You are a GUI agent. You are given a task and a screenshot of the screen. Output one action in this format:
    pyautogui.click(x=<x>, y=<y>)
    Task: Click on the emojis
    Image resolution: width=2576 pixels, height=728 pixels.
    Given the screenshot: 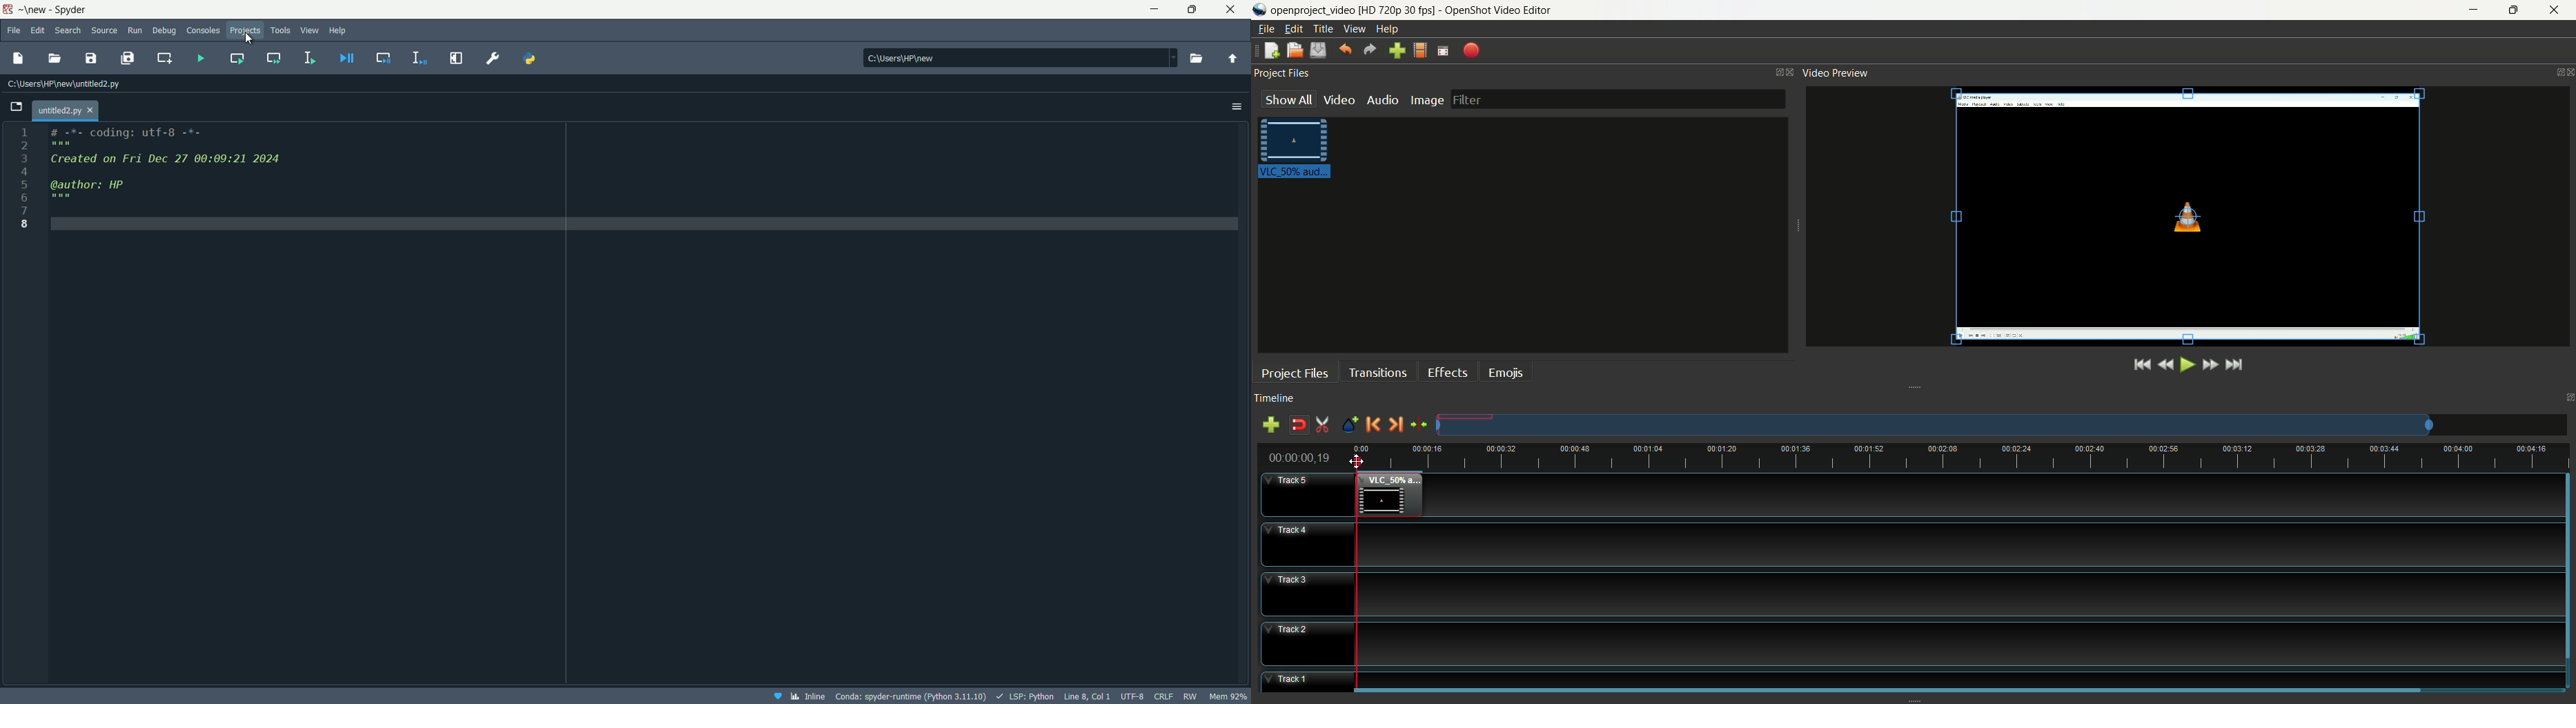 What is the action you would take?
    pyautogui.click(x=1506, y=371)
    